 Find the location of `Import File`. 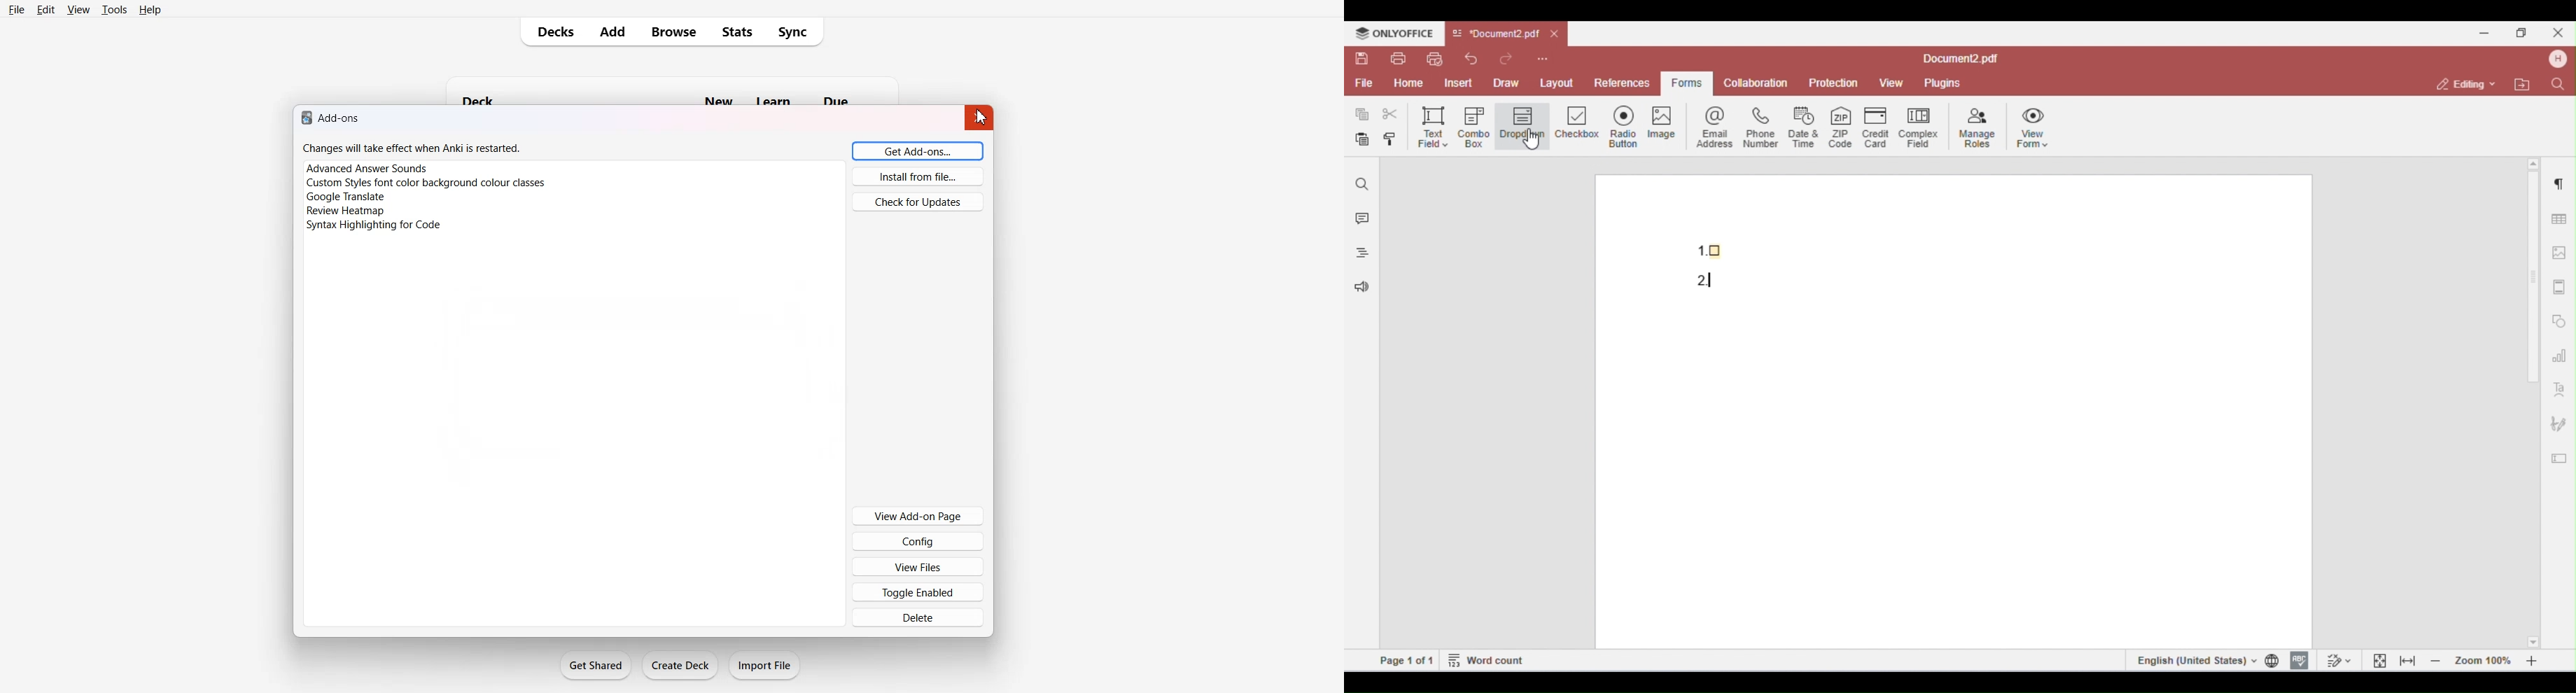

Import File is located at coordinates (766, 665).